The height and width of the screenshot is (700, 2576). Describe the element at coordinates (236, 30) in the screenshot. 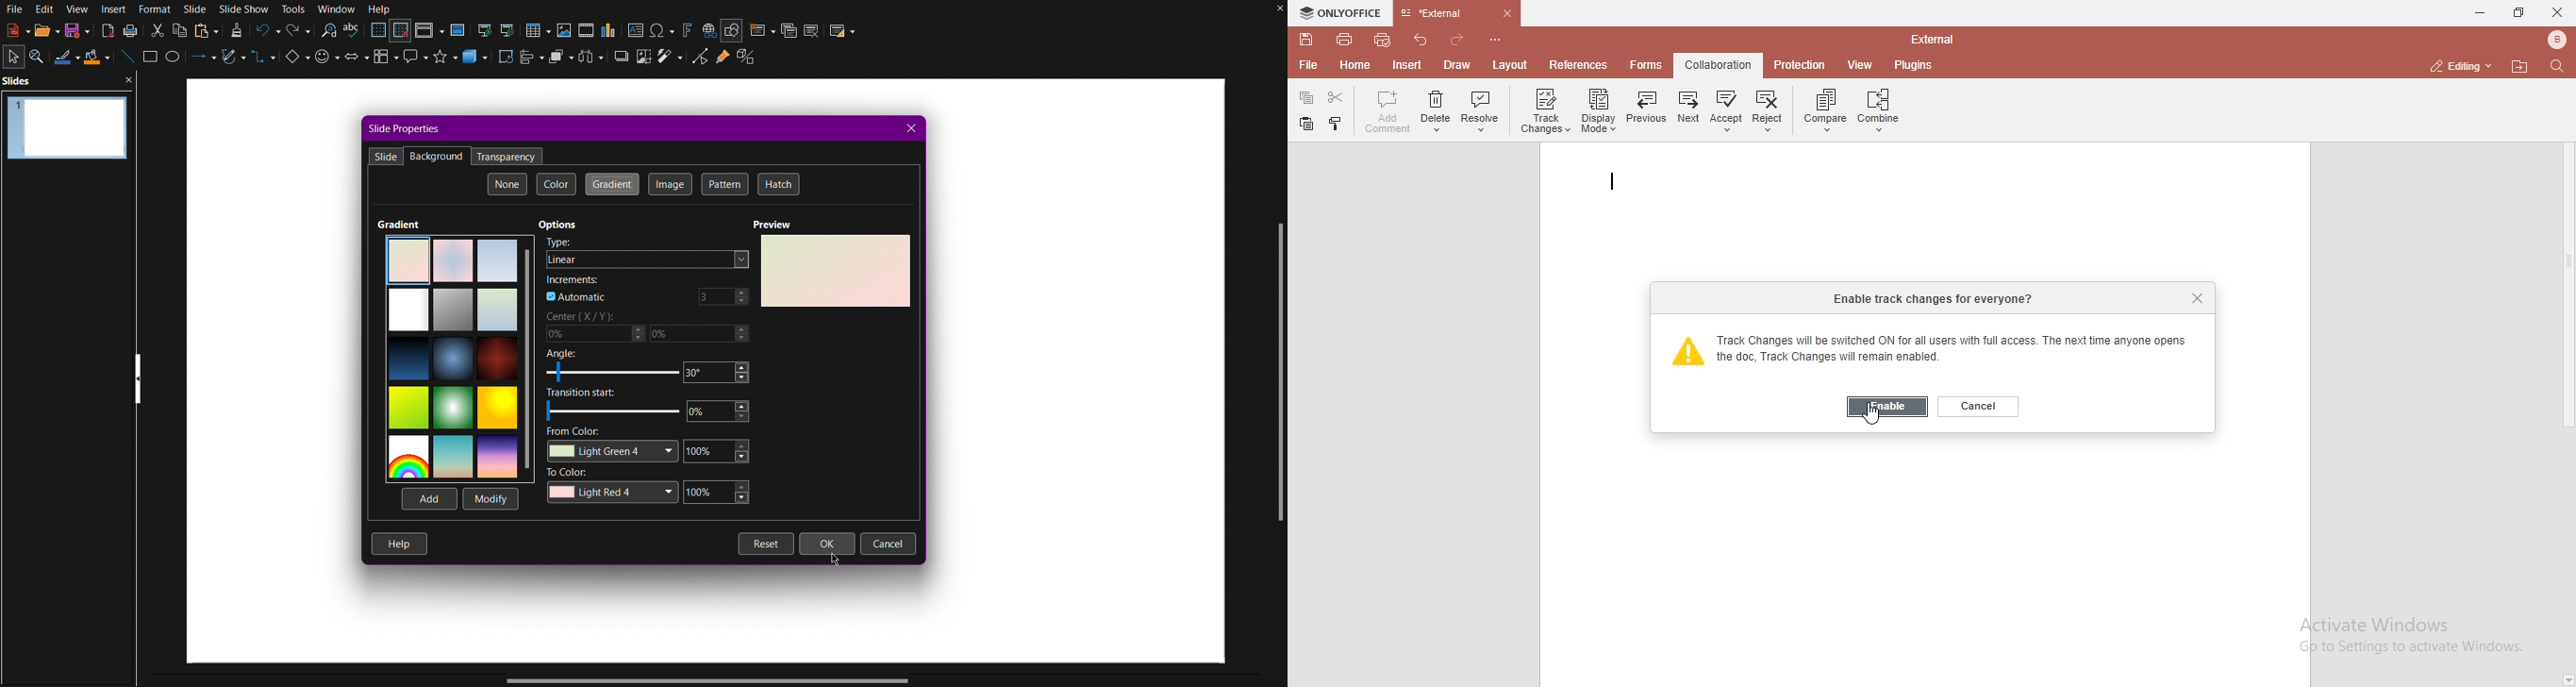

I see `Formatting` at that location.